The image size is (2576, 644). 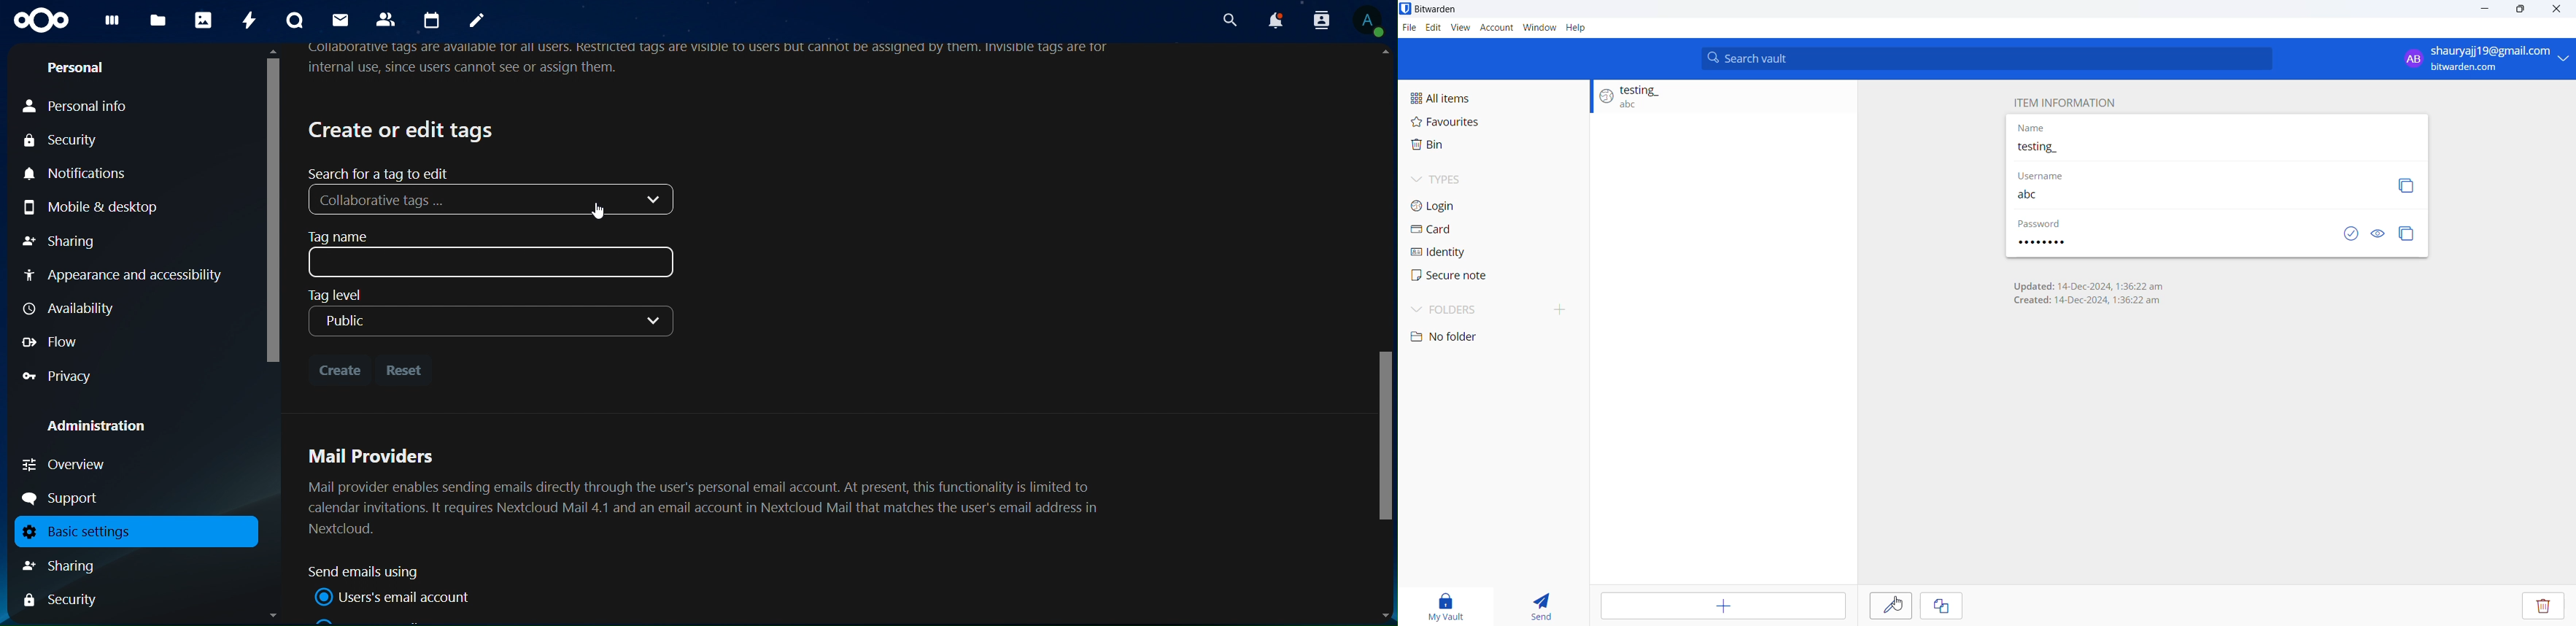 I want to click on Cursor, so click(x=600, y=212).